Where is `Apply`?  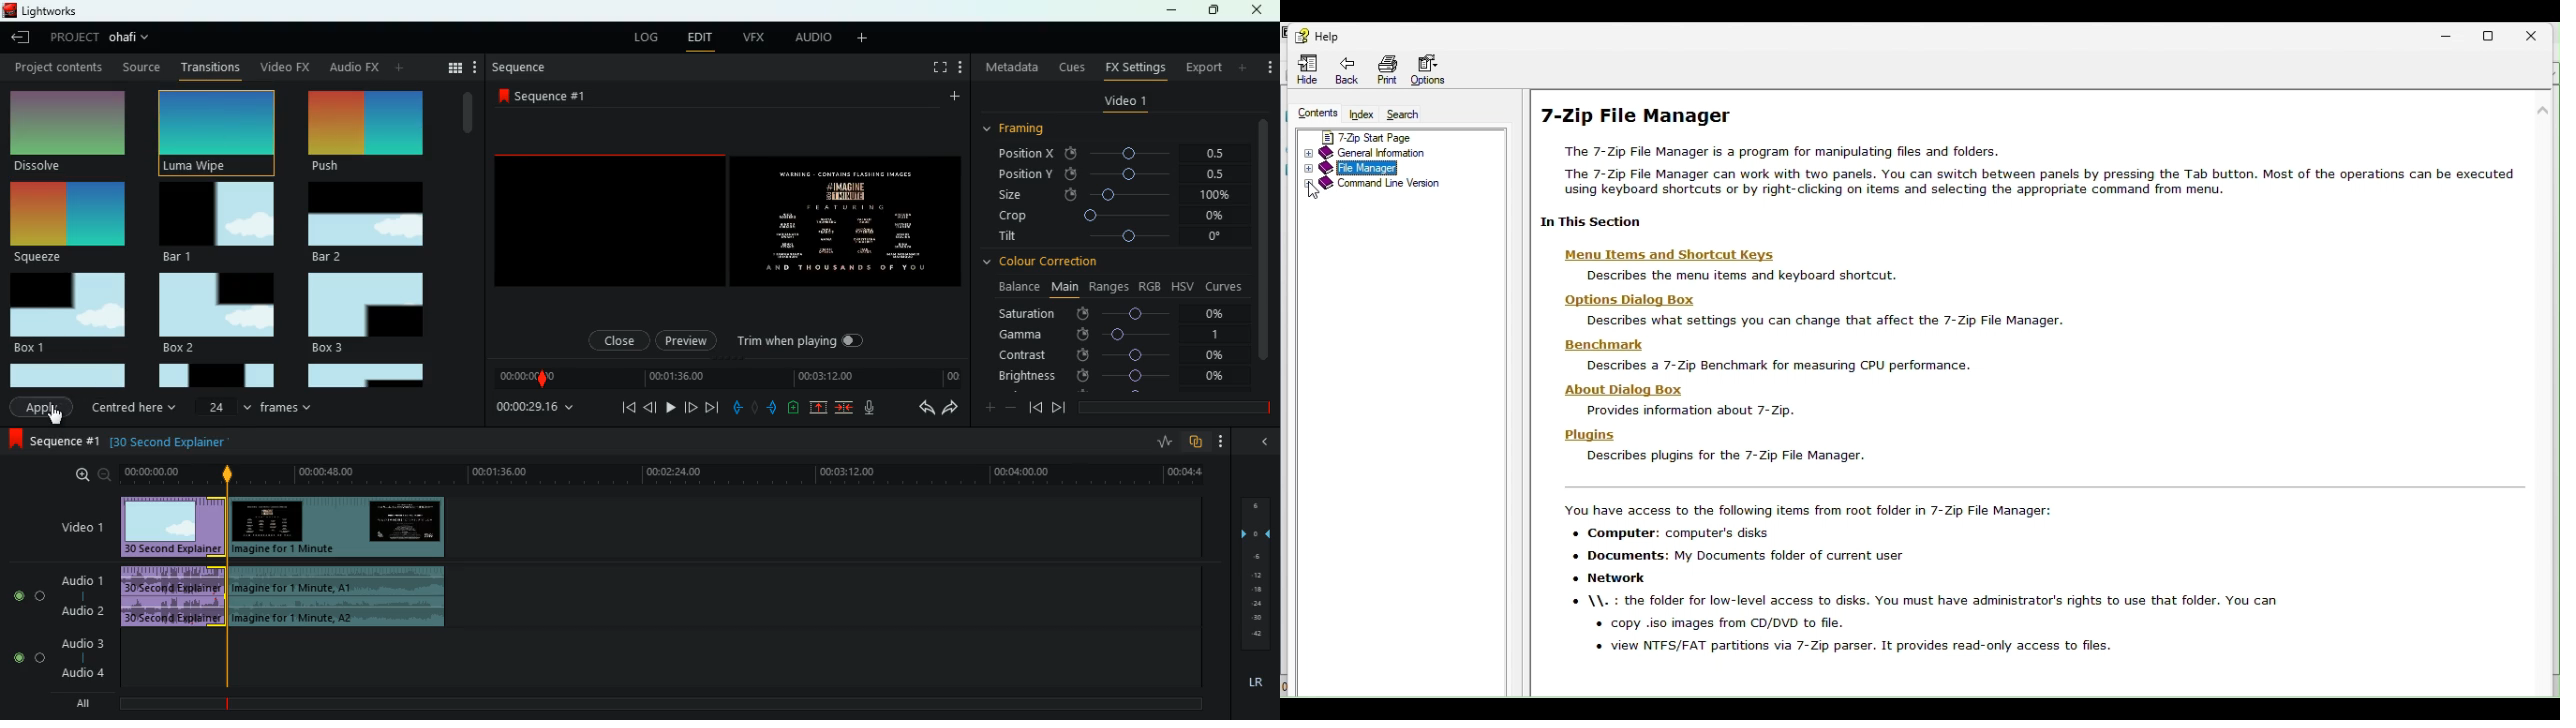
Apply is located at coordinates (42, 408).